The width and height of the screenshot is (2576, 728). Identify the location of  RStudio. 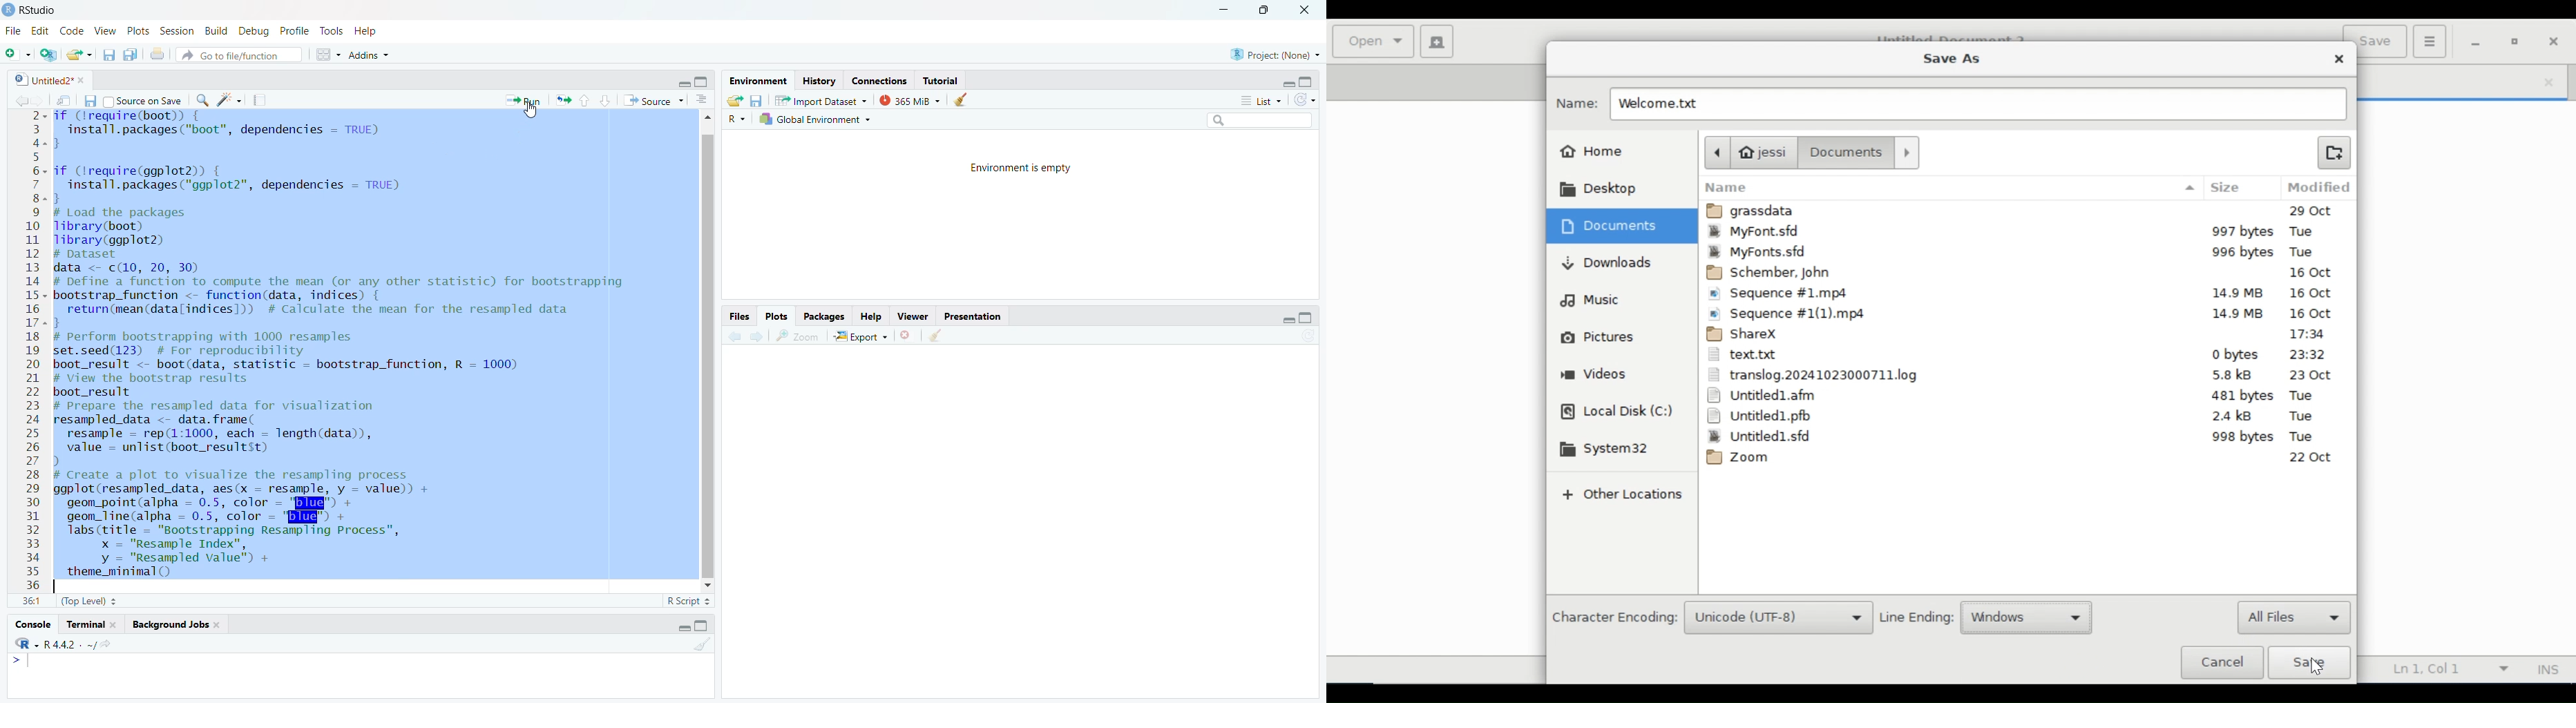
(38, 8).